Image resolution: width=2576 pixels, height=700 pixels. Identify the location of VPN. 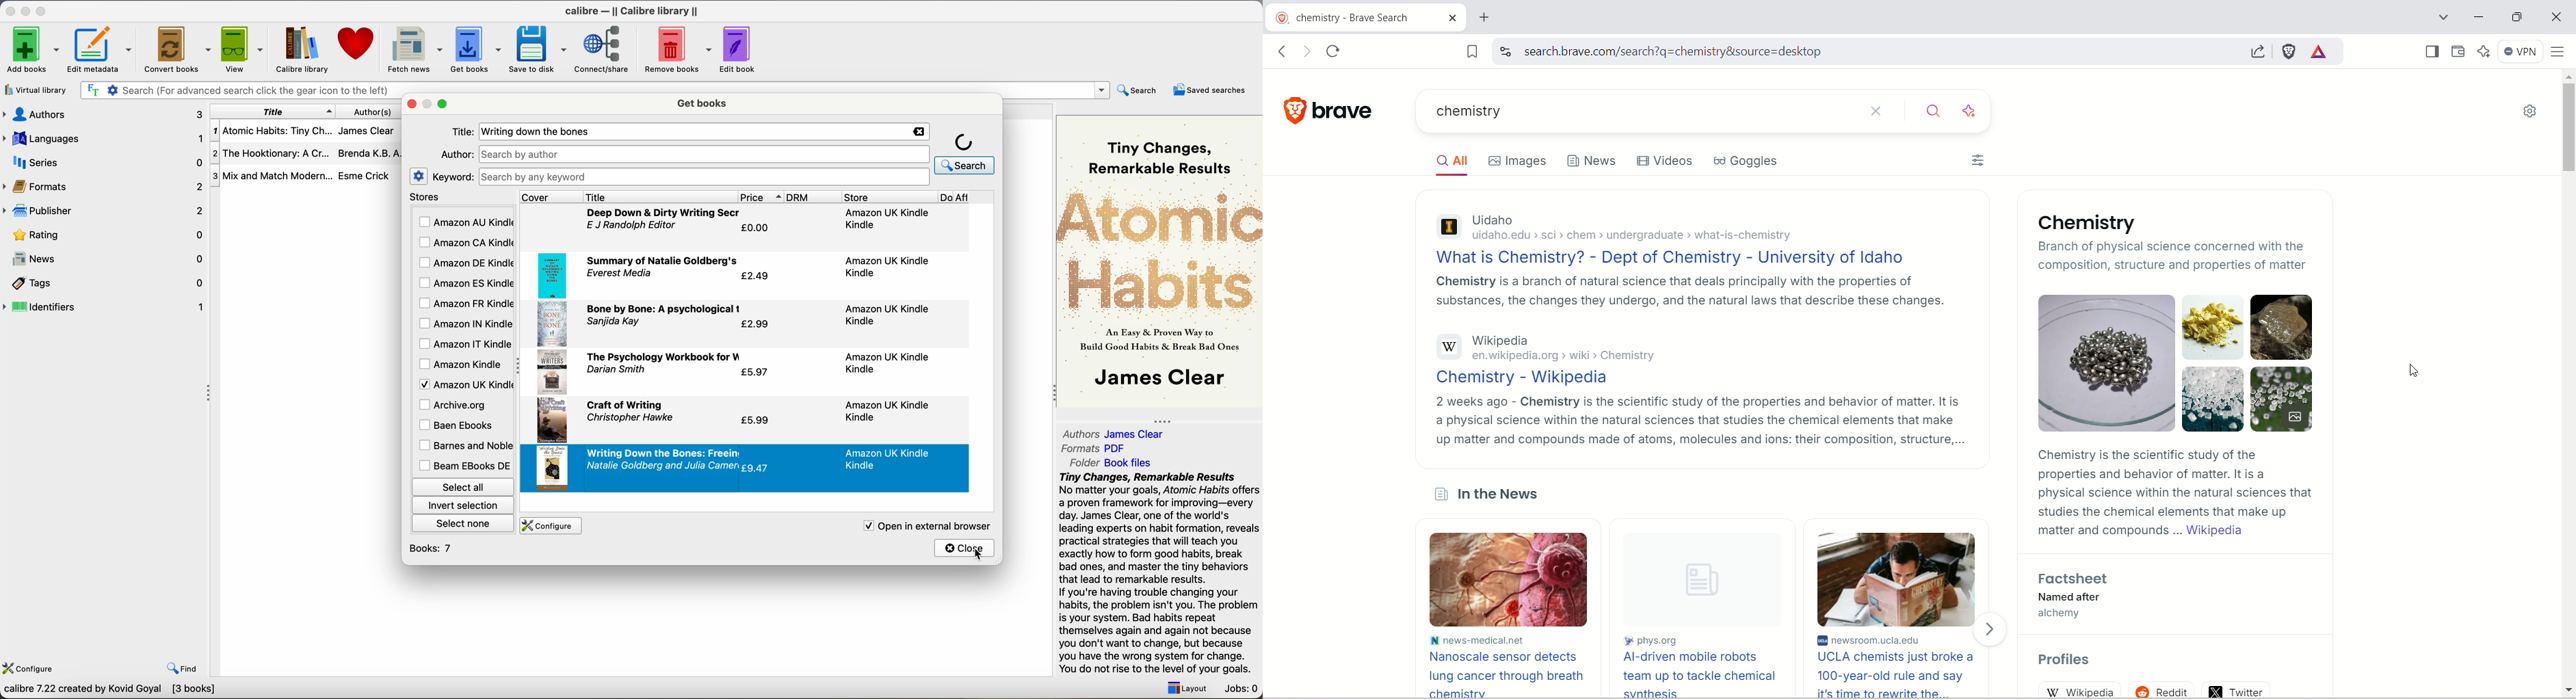
(2519, 53).